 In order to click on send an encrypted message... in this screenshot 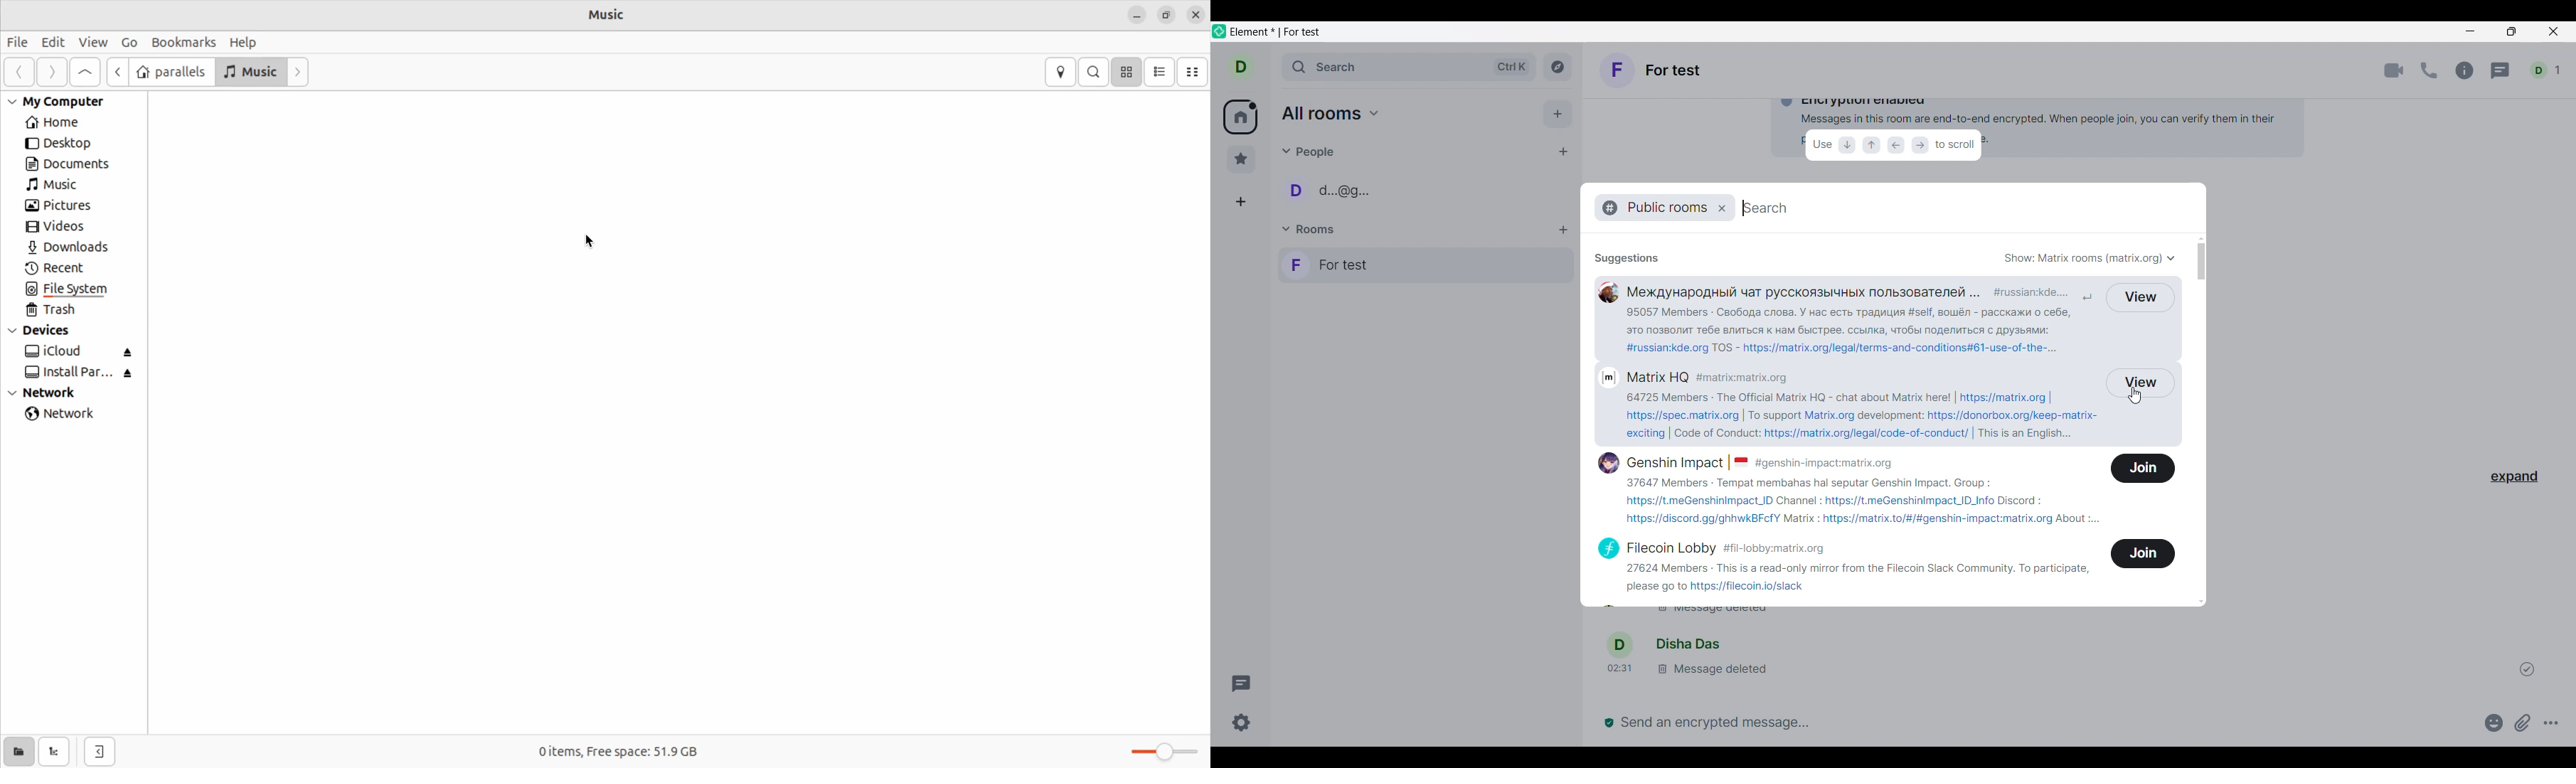, I will do `click(2035, 722)`.